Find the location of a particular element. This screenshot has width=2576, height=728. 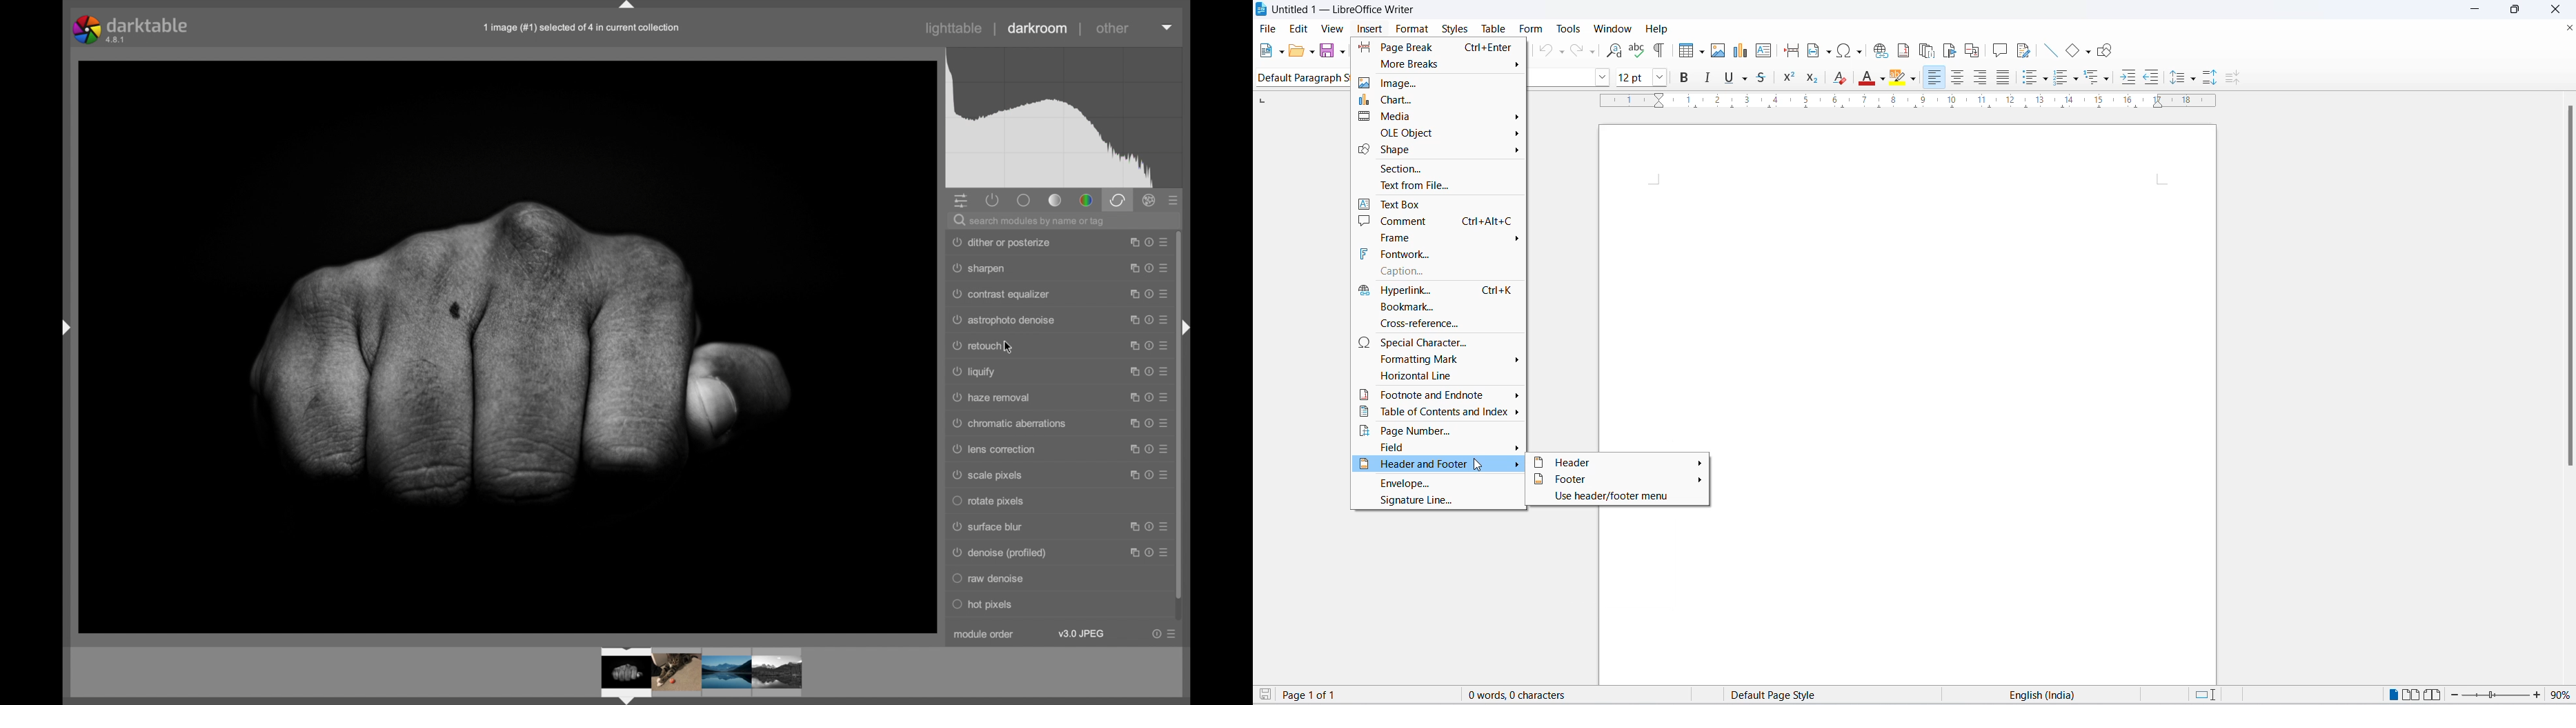

line spacing options is located at coordinates (2195, 81).